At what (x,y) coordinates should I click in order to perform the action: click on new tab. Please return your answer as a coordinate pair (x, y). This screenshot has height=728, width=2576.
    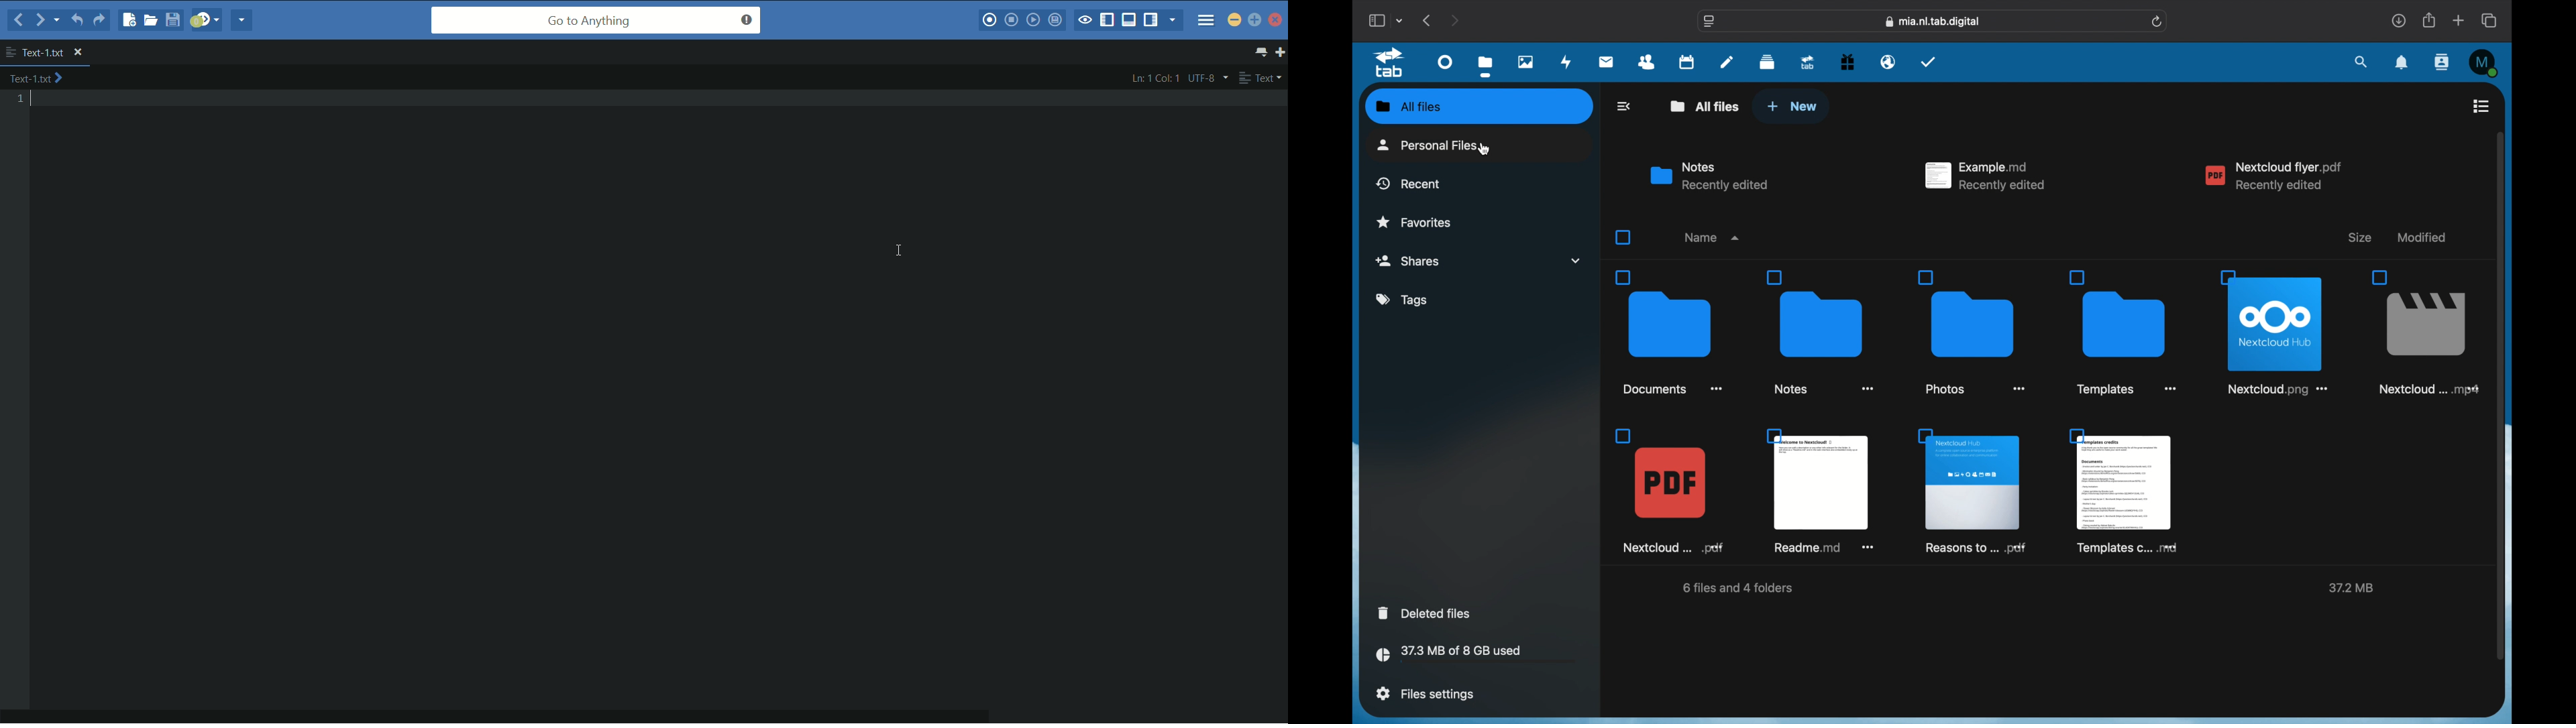
    Looking at the image, I should click on (2459, 20).